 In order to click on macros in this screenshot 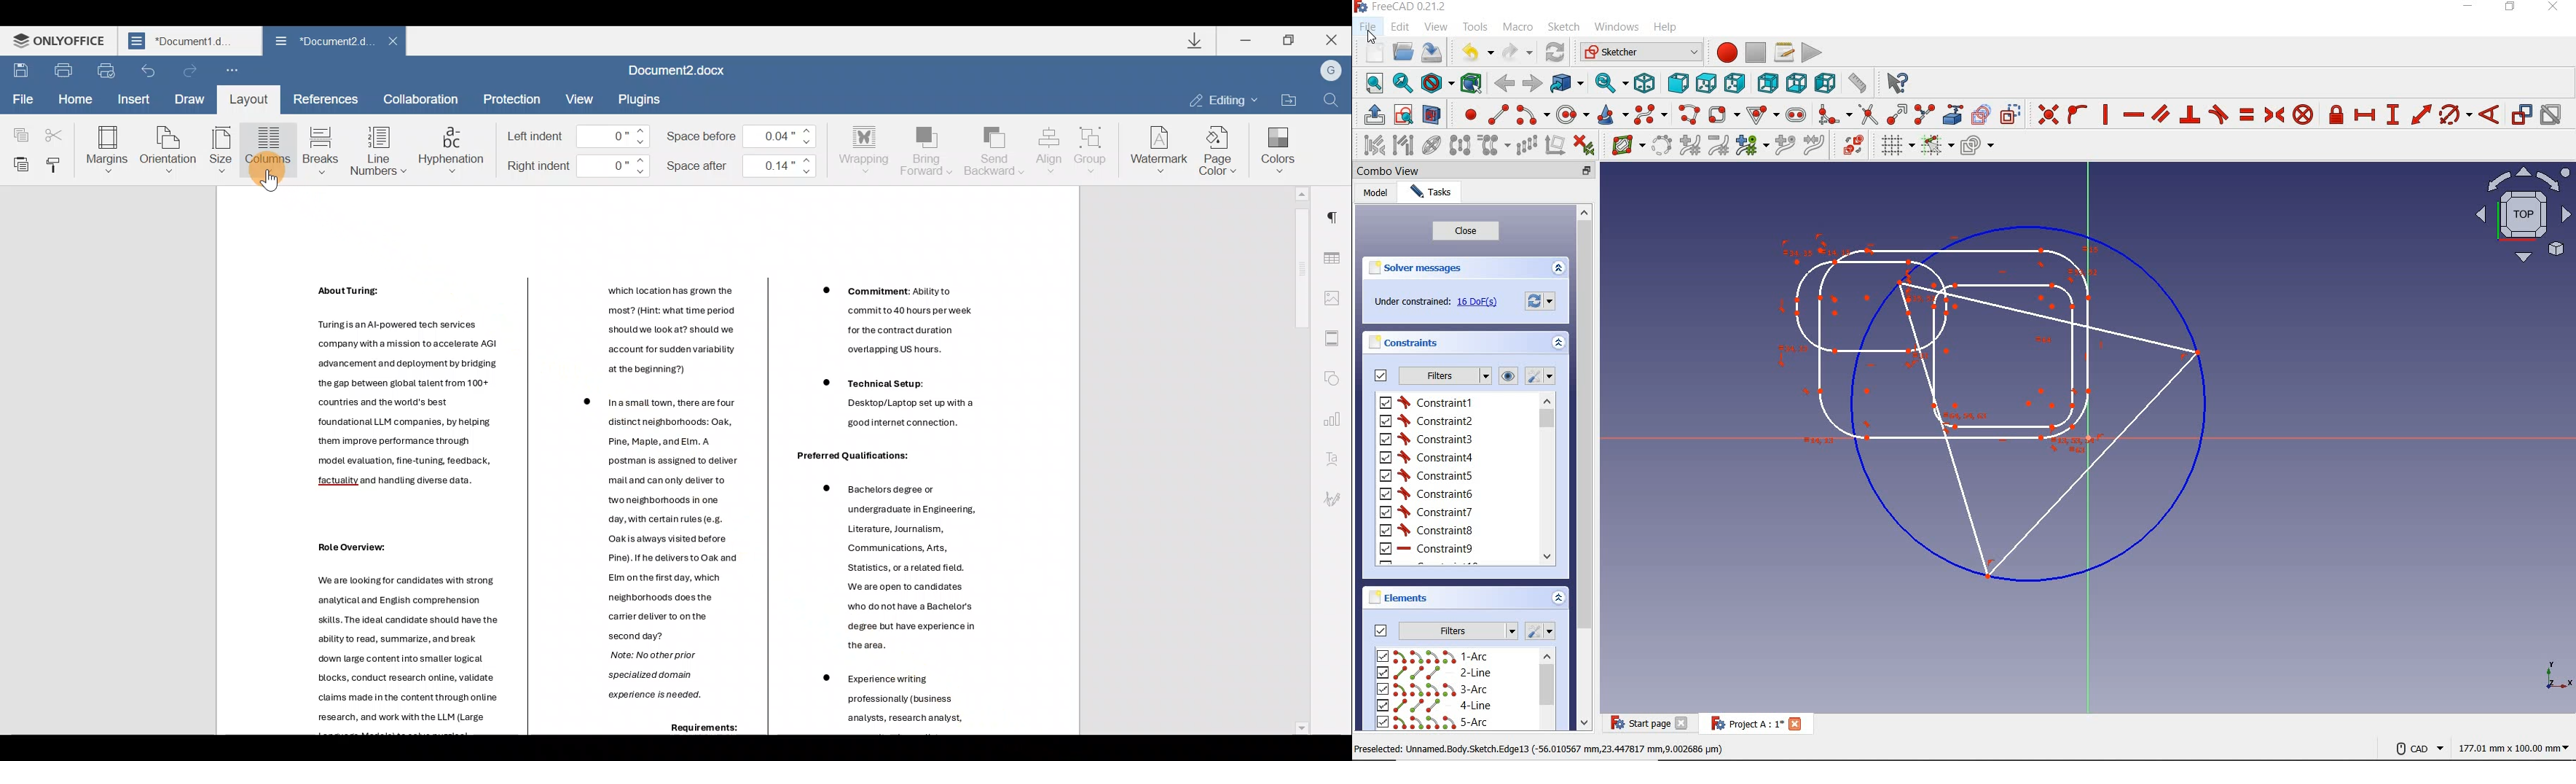, I will do `click(1783, 52)`.